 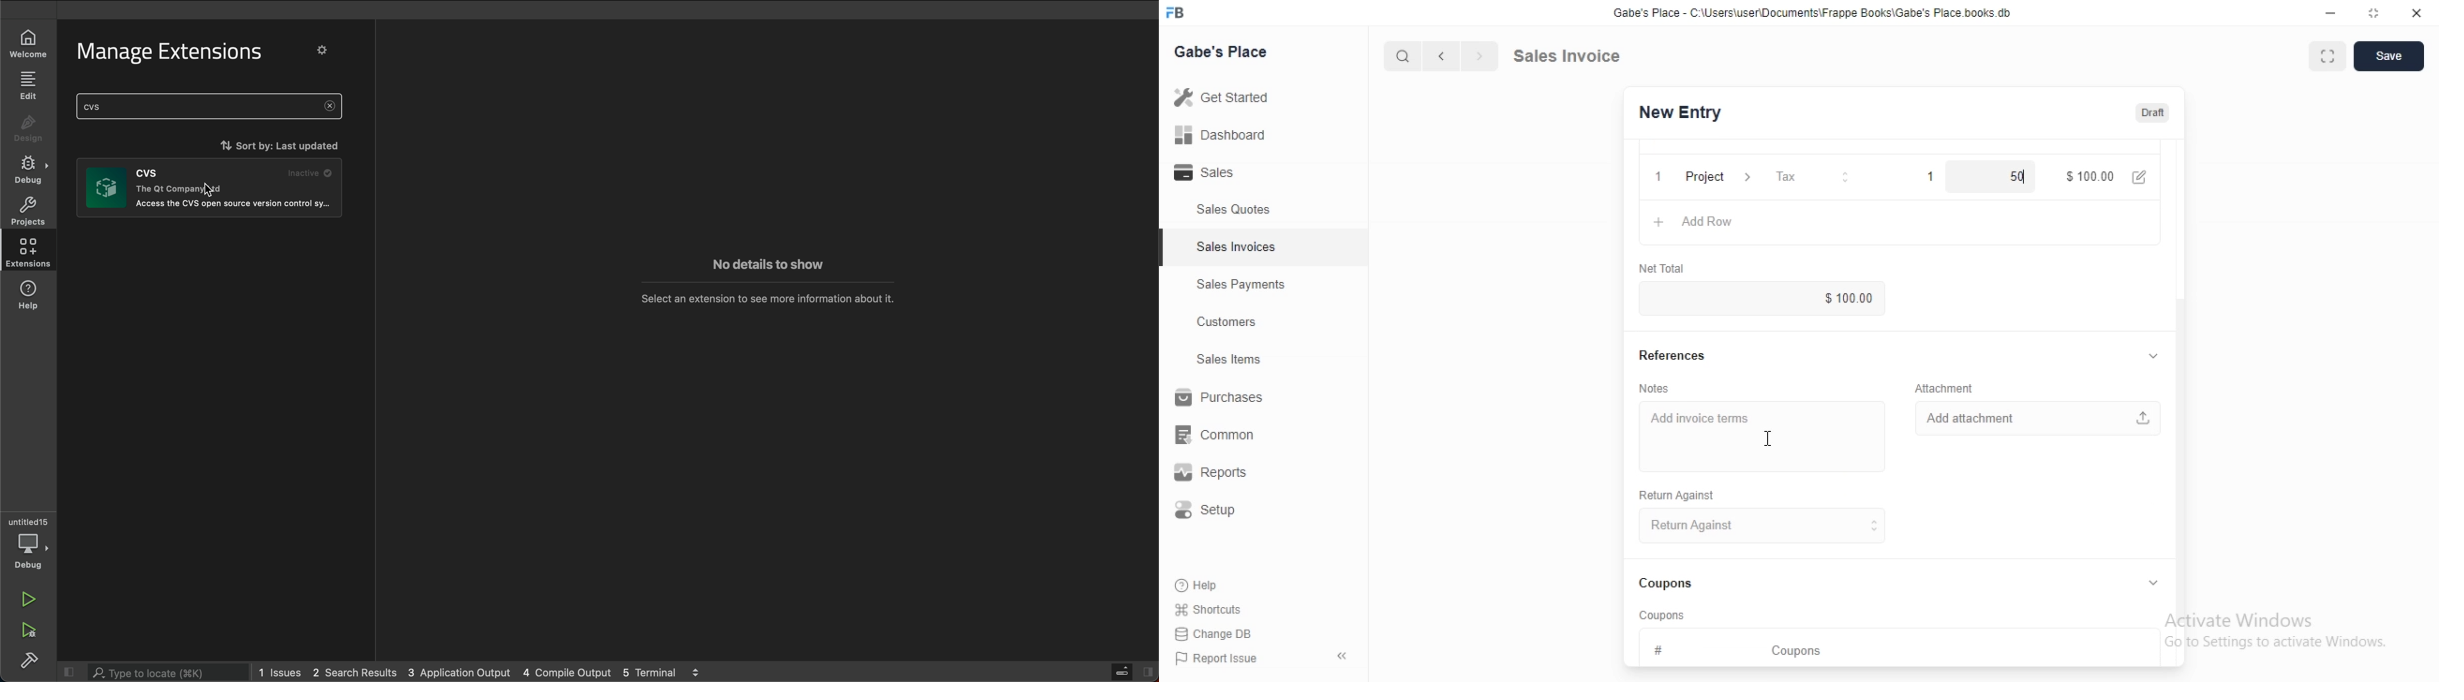 What do you see at coordinates (1674, 354) in the screenshot?
I see `References` at bounding box center [1674, 354].